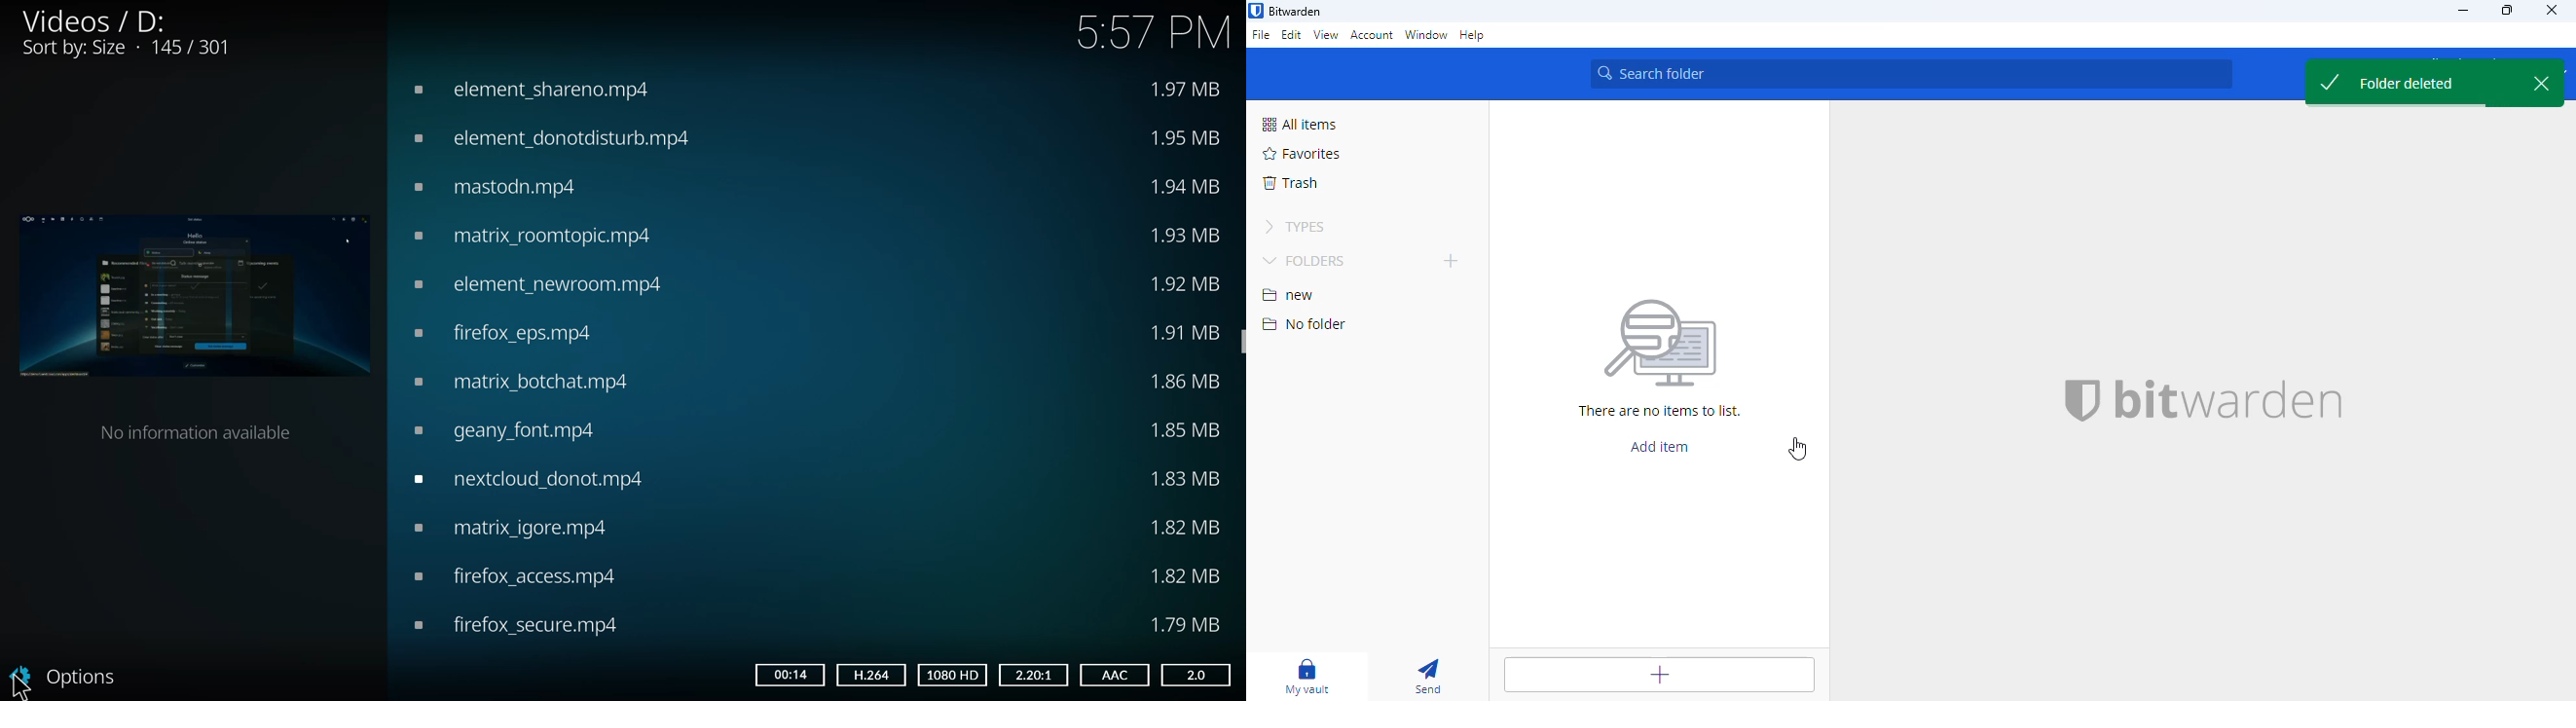 This screenshot has height=728, width=2576. Describe the element at coordinates (1154, 32) in the screenshot. I see `time` at that location.